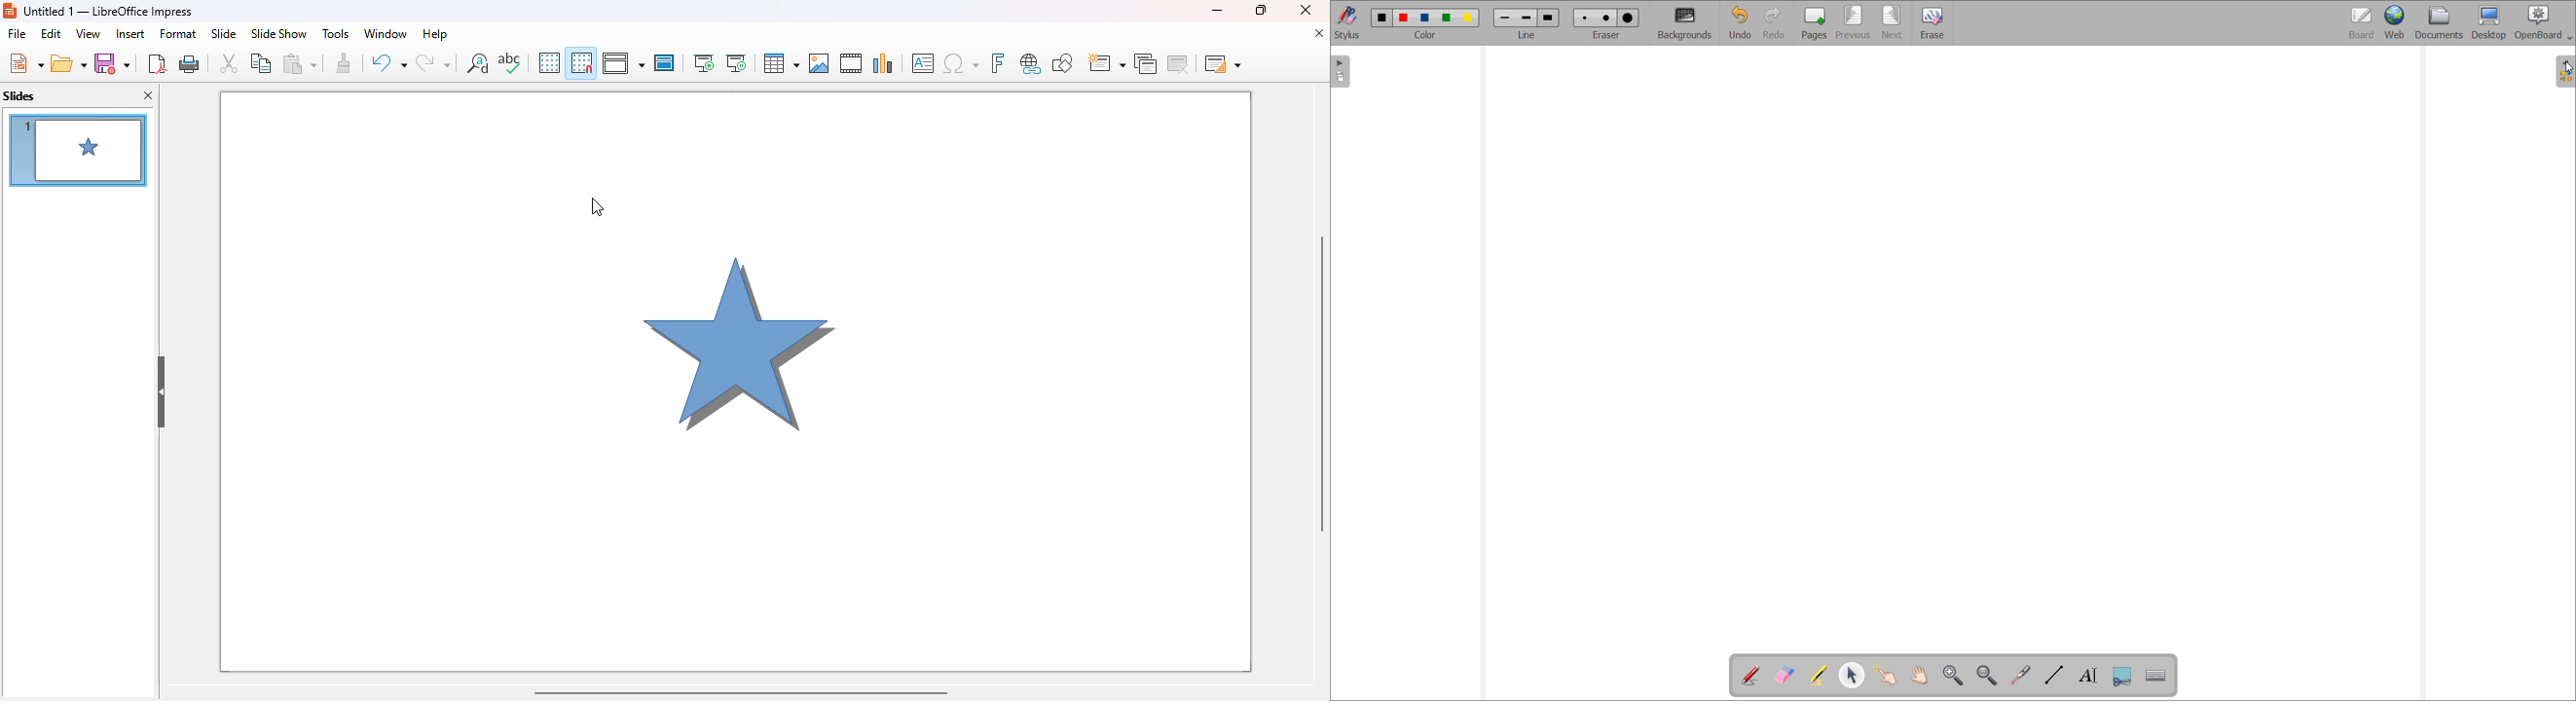  What do you see at coordinates (884, 63) in the screenshot?
I see `insert chart` at bounding box center [884, 63].